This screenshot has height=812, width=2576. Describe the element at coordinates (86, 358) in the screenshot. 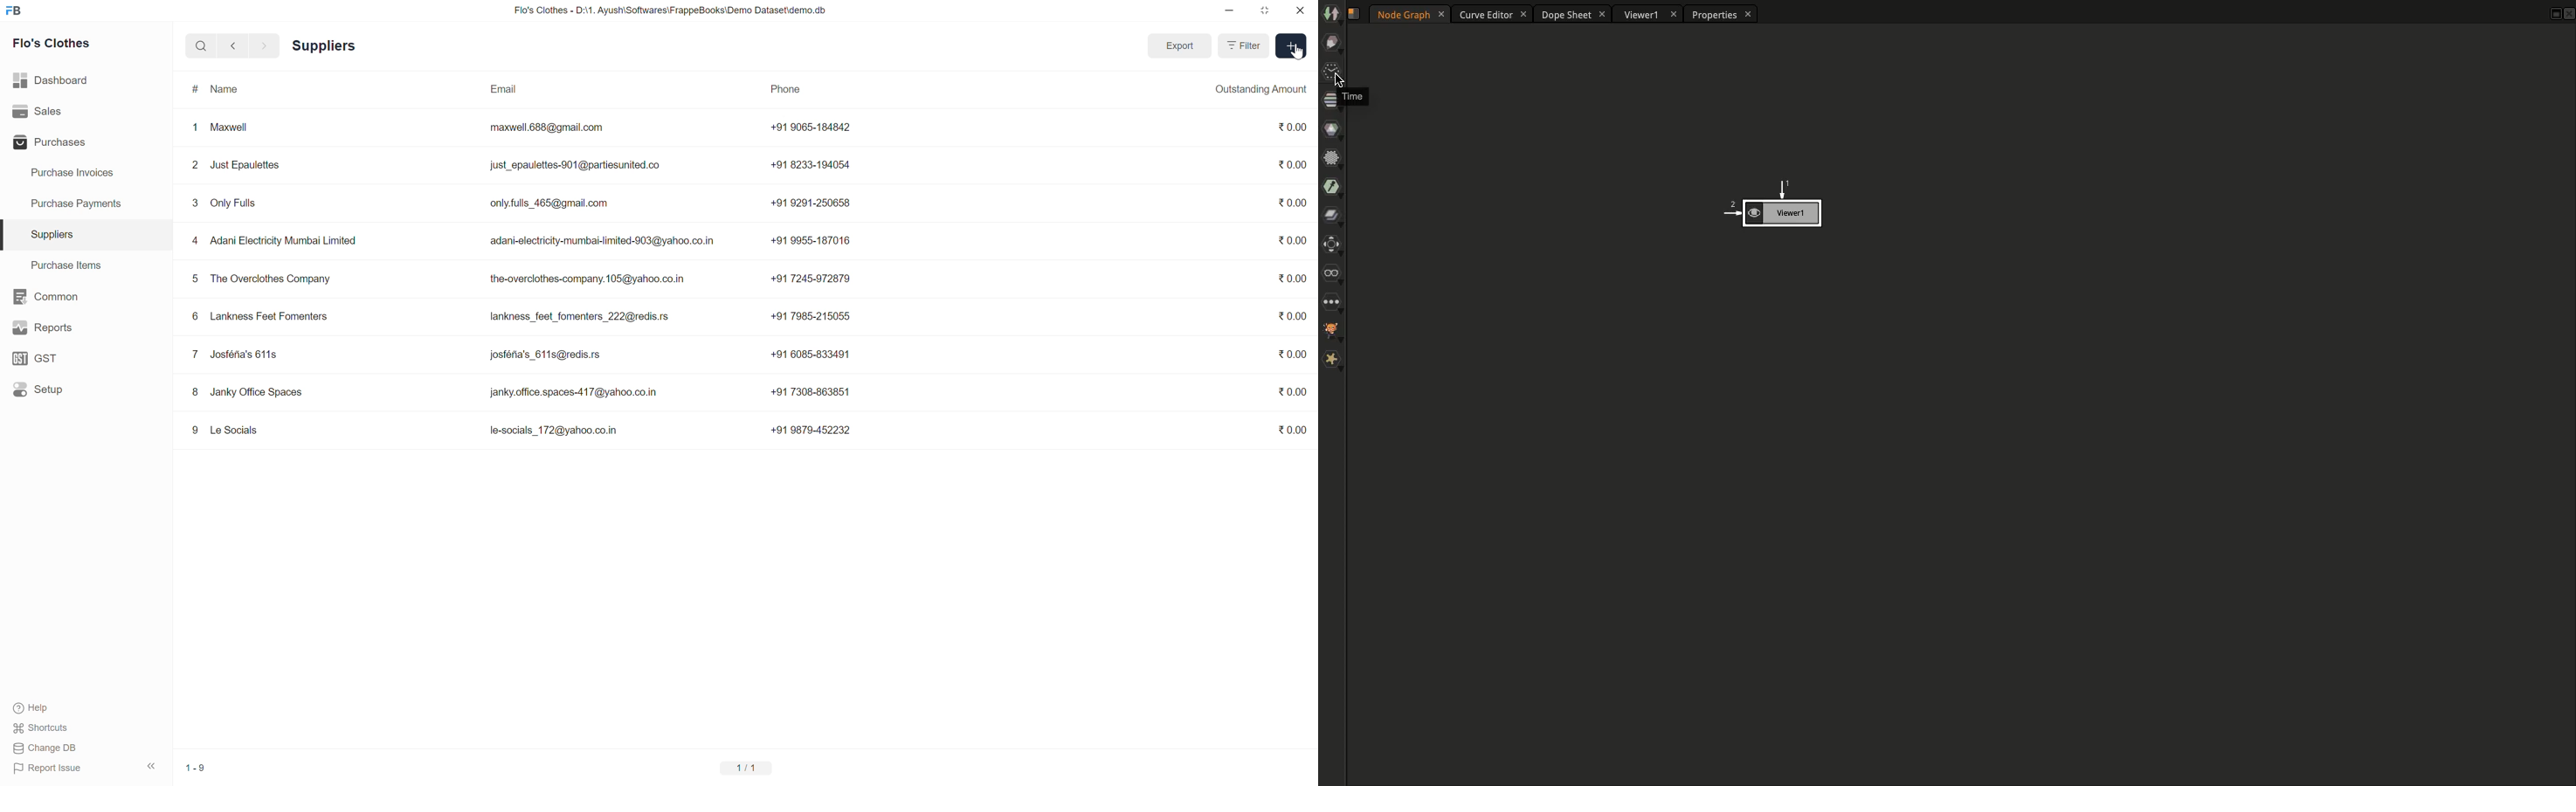

I see `GST` at that location.